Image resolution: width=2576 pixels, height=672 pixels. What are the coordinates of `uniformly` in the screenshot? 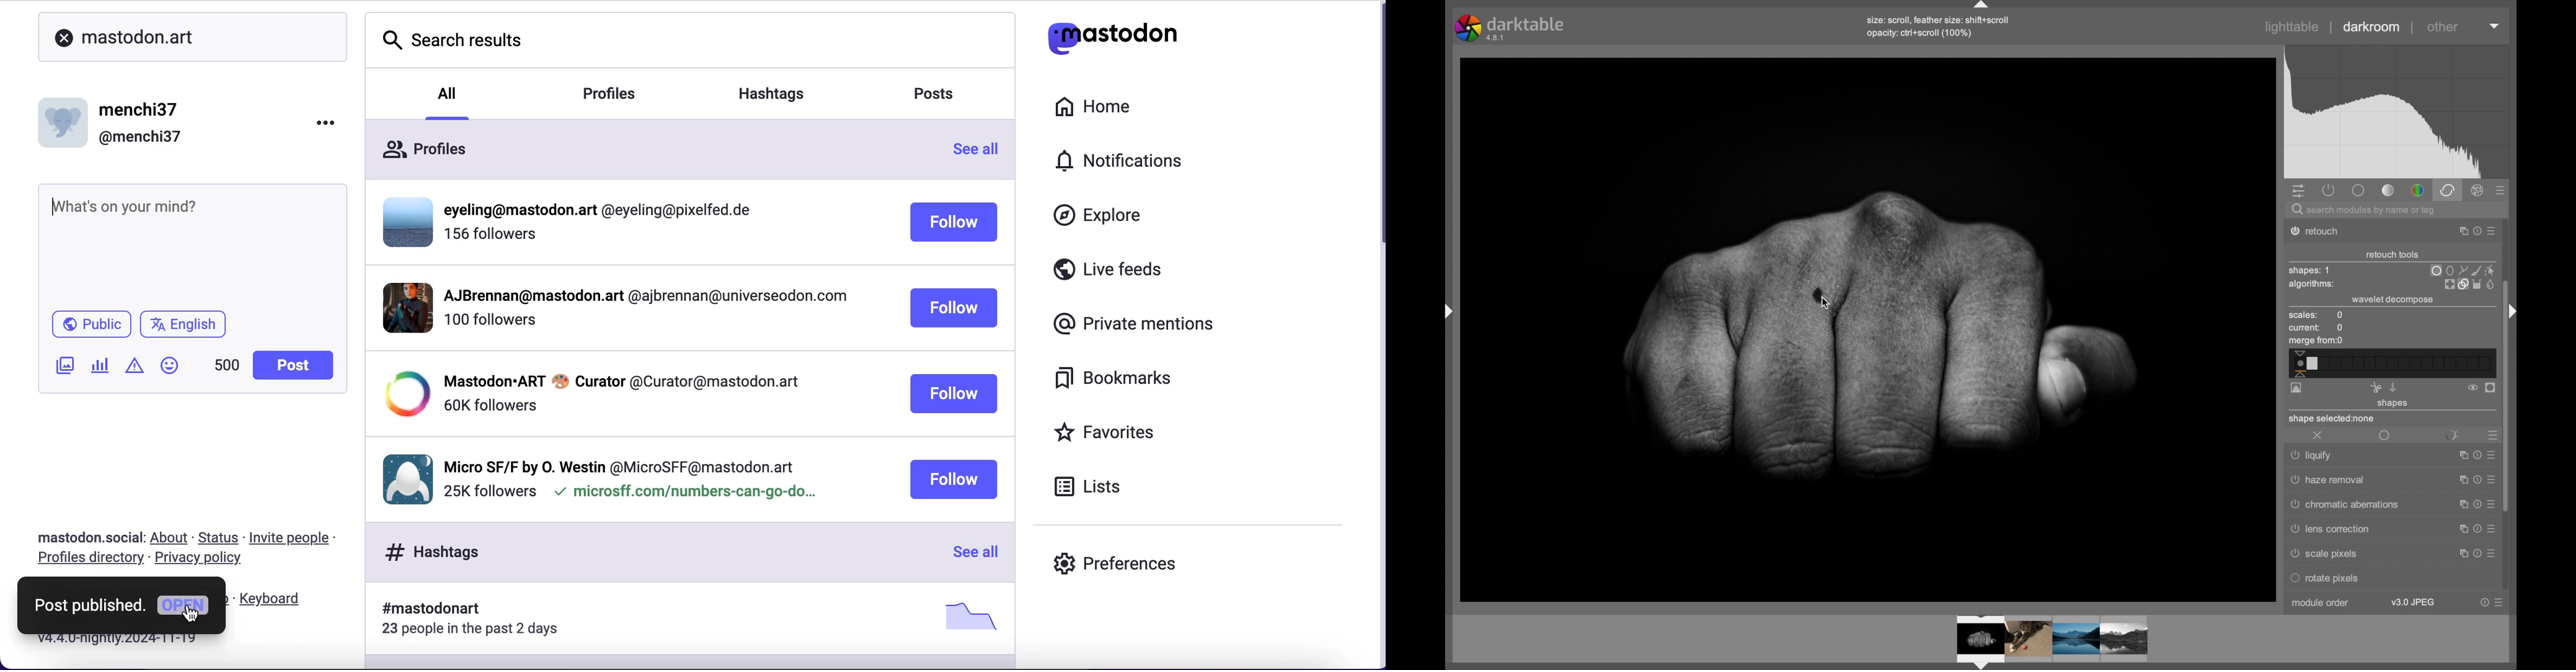 It's located at (2385, 436).